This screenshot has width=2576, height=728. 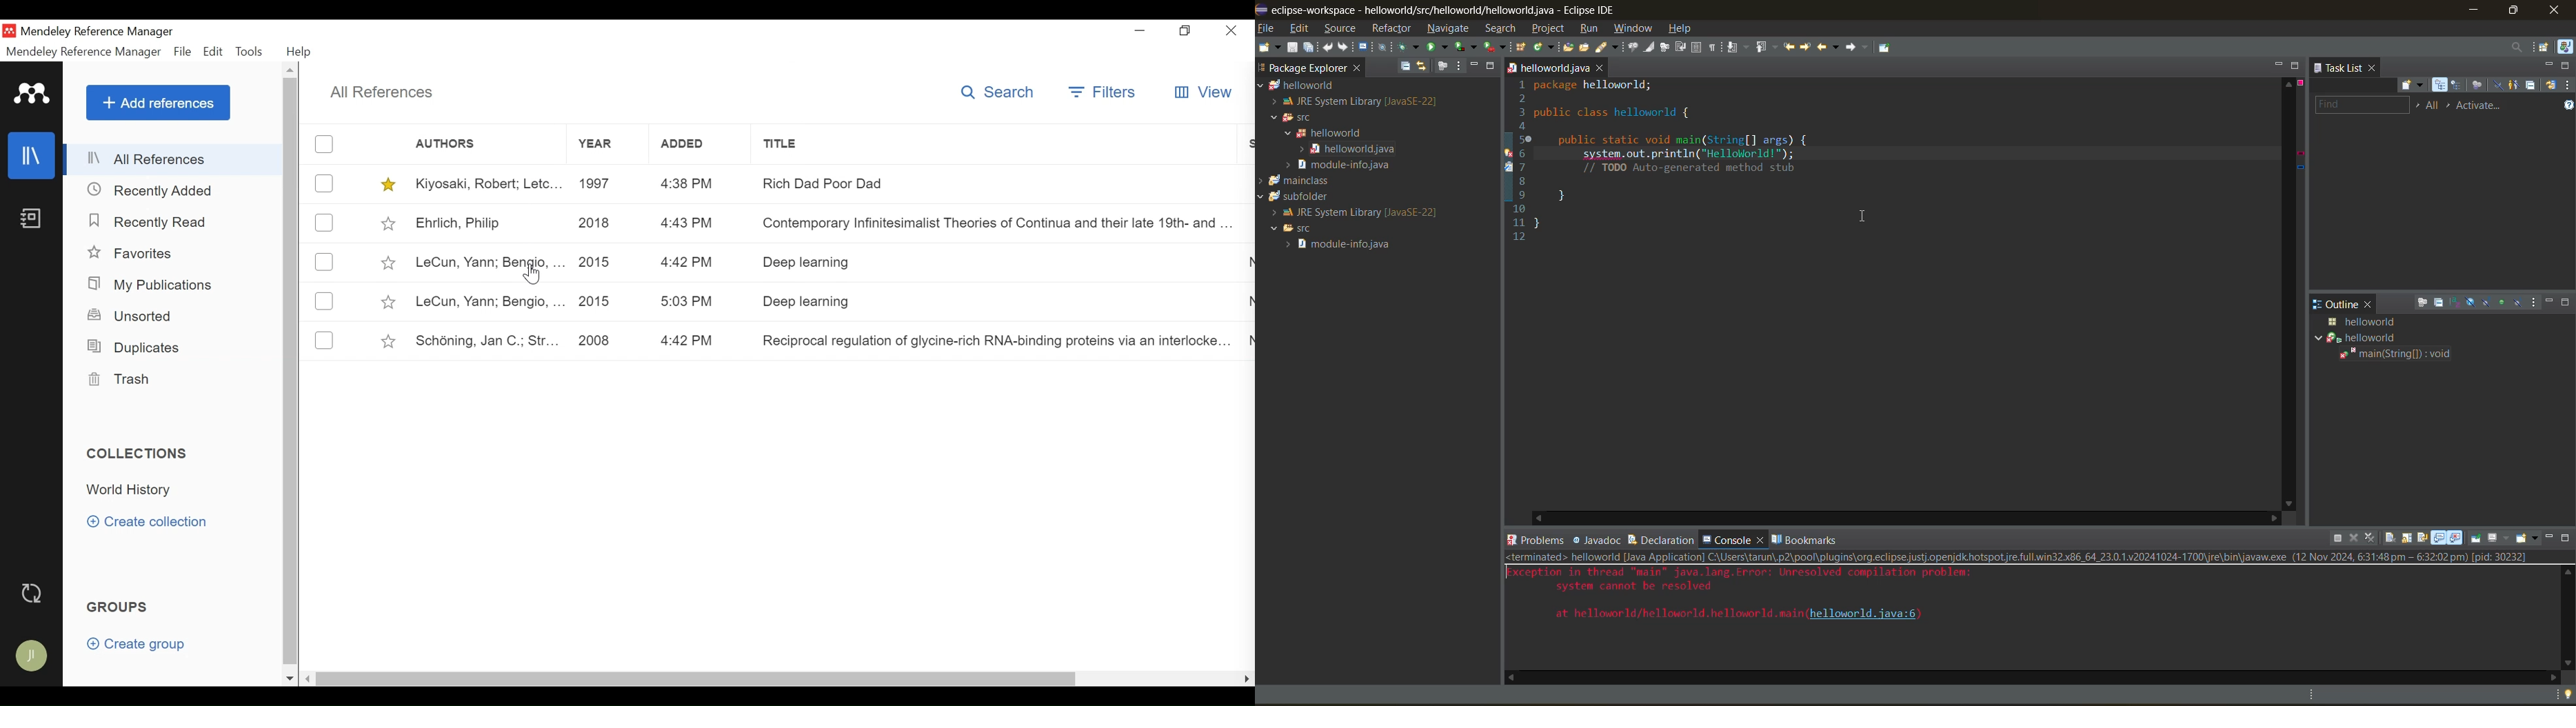 What do you see at coordinates (158, 103) in the screenshot?
I see `Add References` at bounding box center [158, 103].